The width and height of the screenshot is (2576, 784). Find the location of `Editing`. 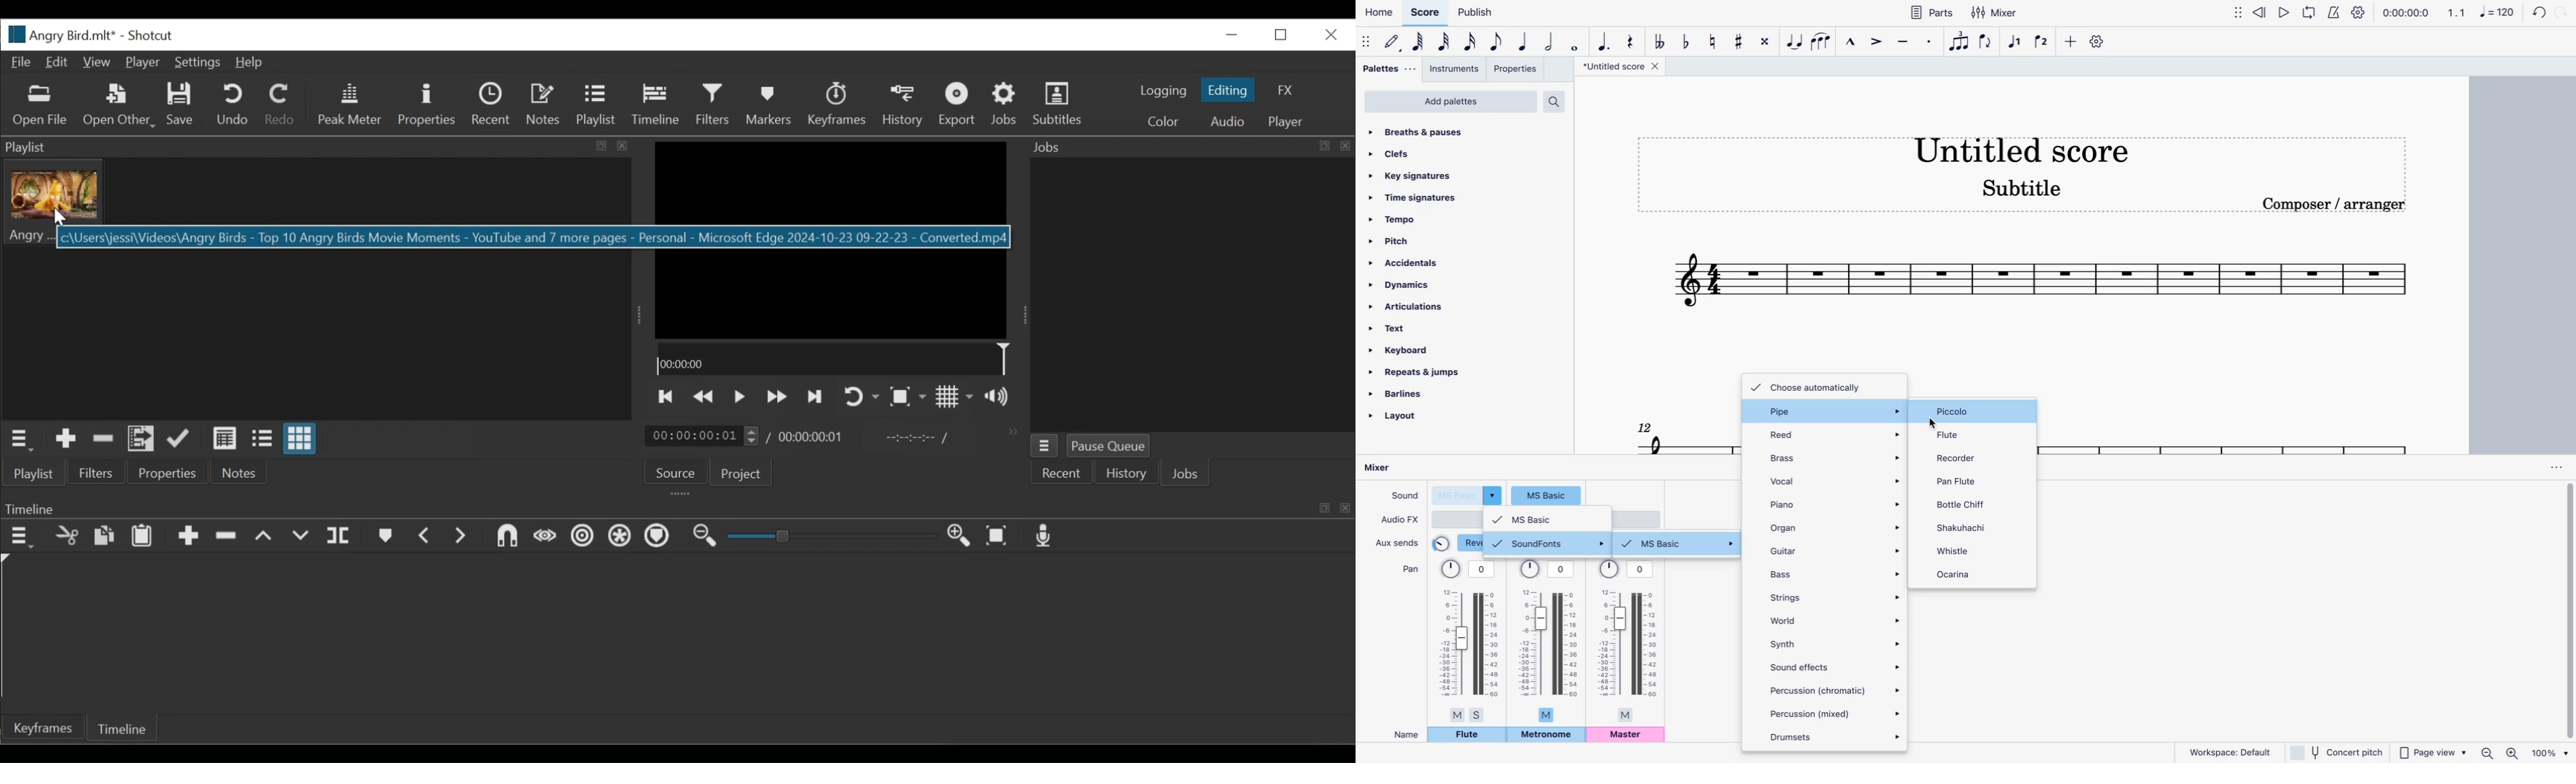

Editing is located at coordinates (1228, 90).